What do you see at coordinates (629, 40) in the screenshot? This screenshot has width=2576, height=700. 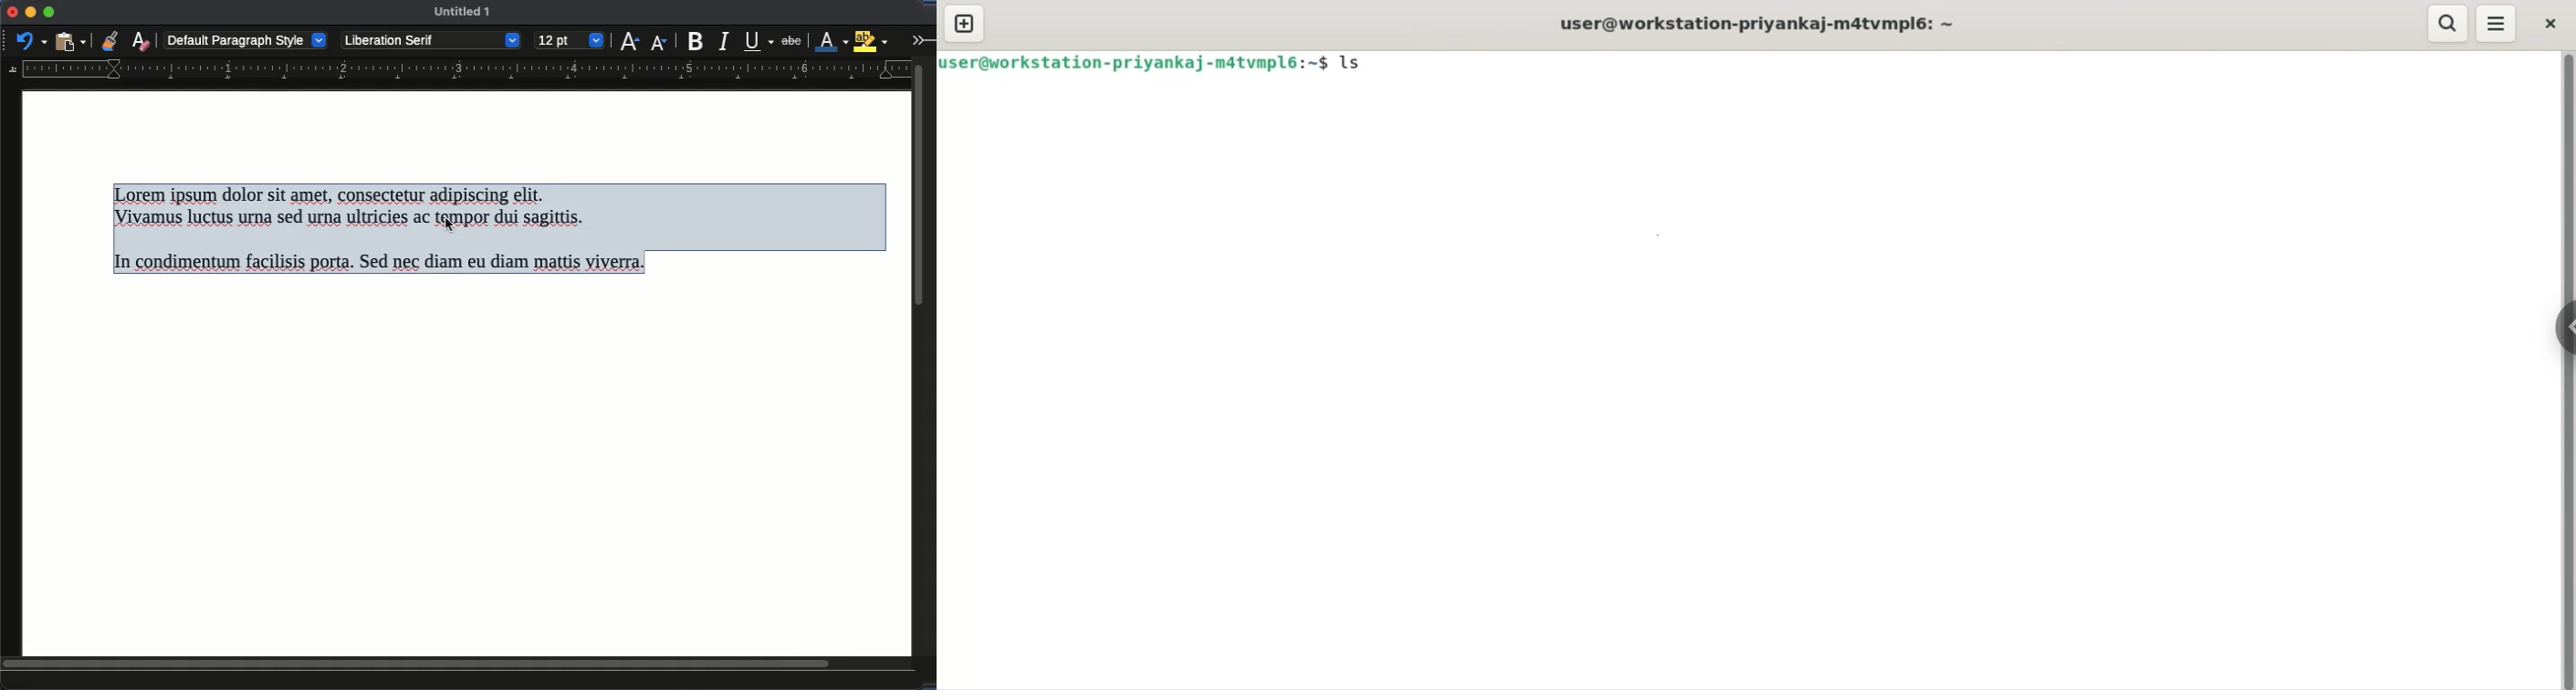 I see `increase size` at bounding box center [629, 40].